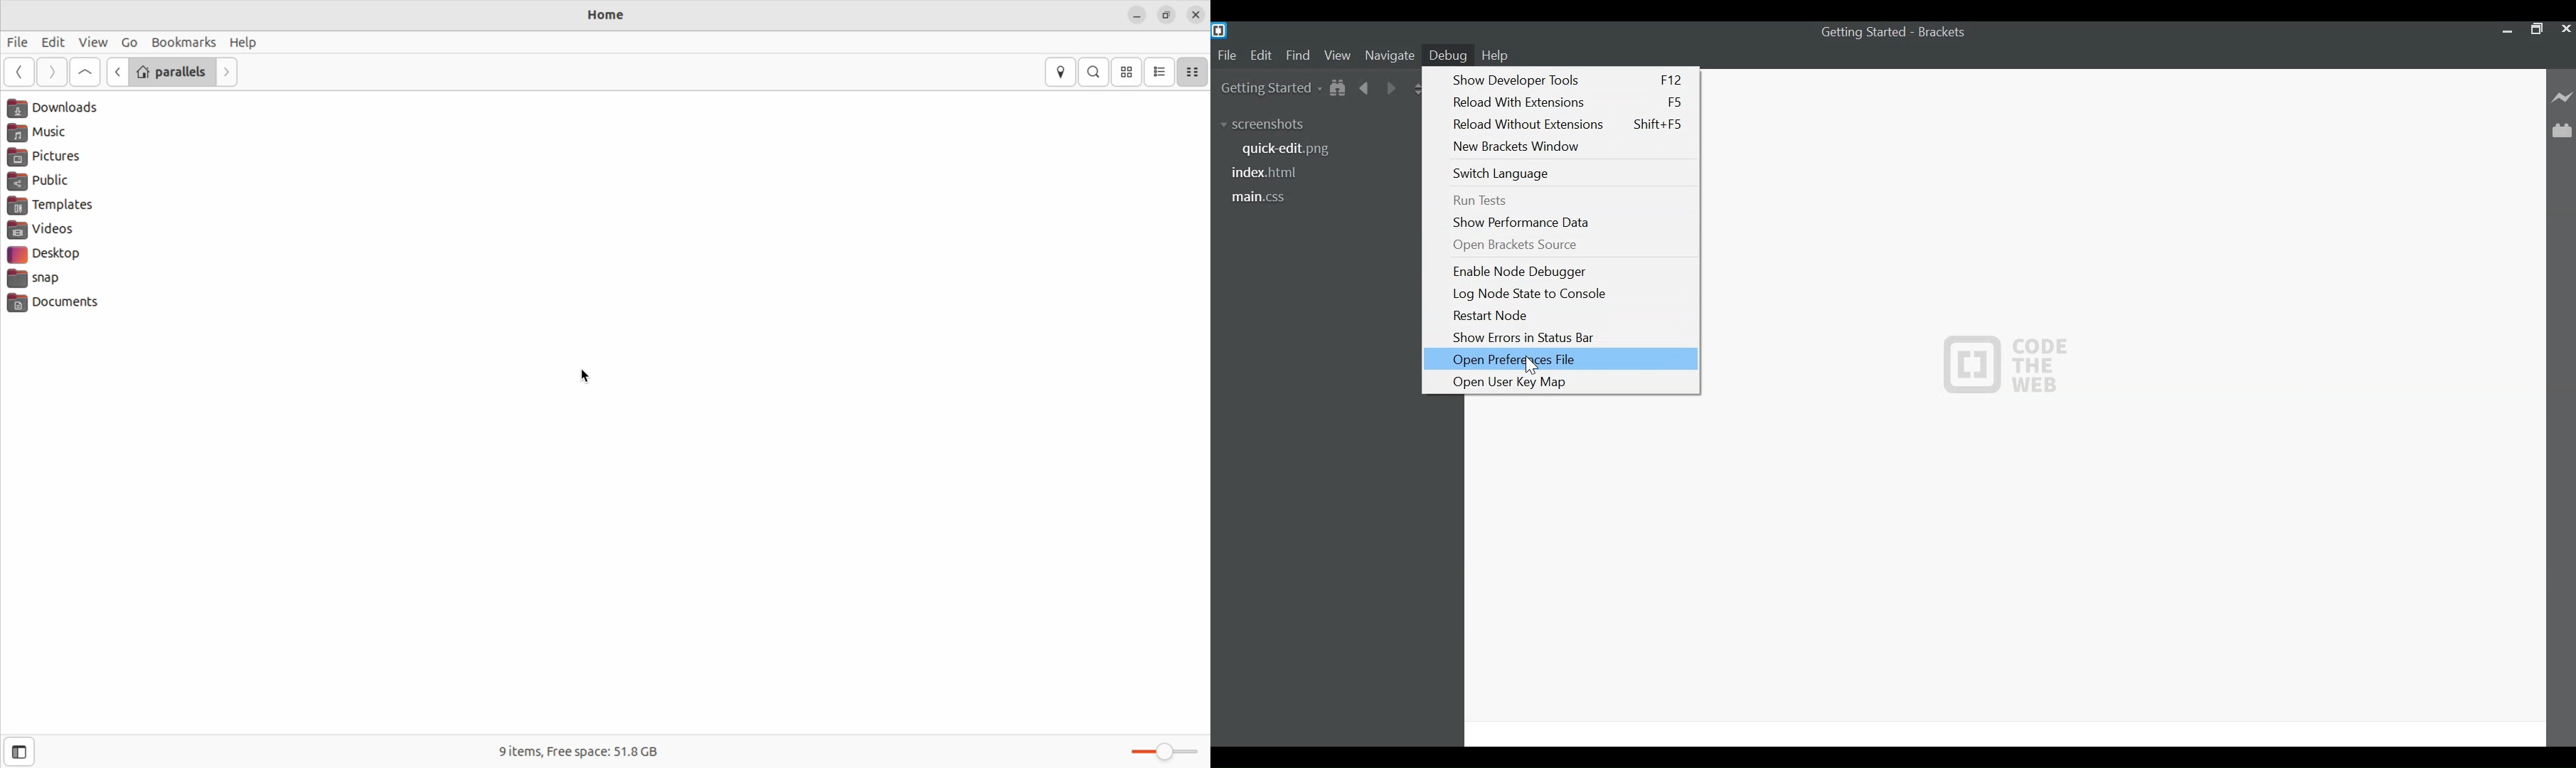 This screenshot has height=784, width=2576. I want to click on Enable Node Debugger, so click(1564, 272).